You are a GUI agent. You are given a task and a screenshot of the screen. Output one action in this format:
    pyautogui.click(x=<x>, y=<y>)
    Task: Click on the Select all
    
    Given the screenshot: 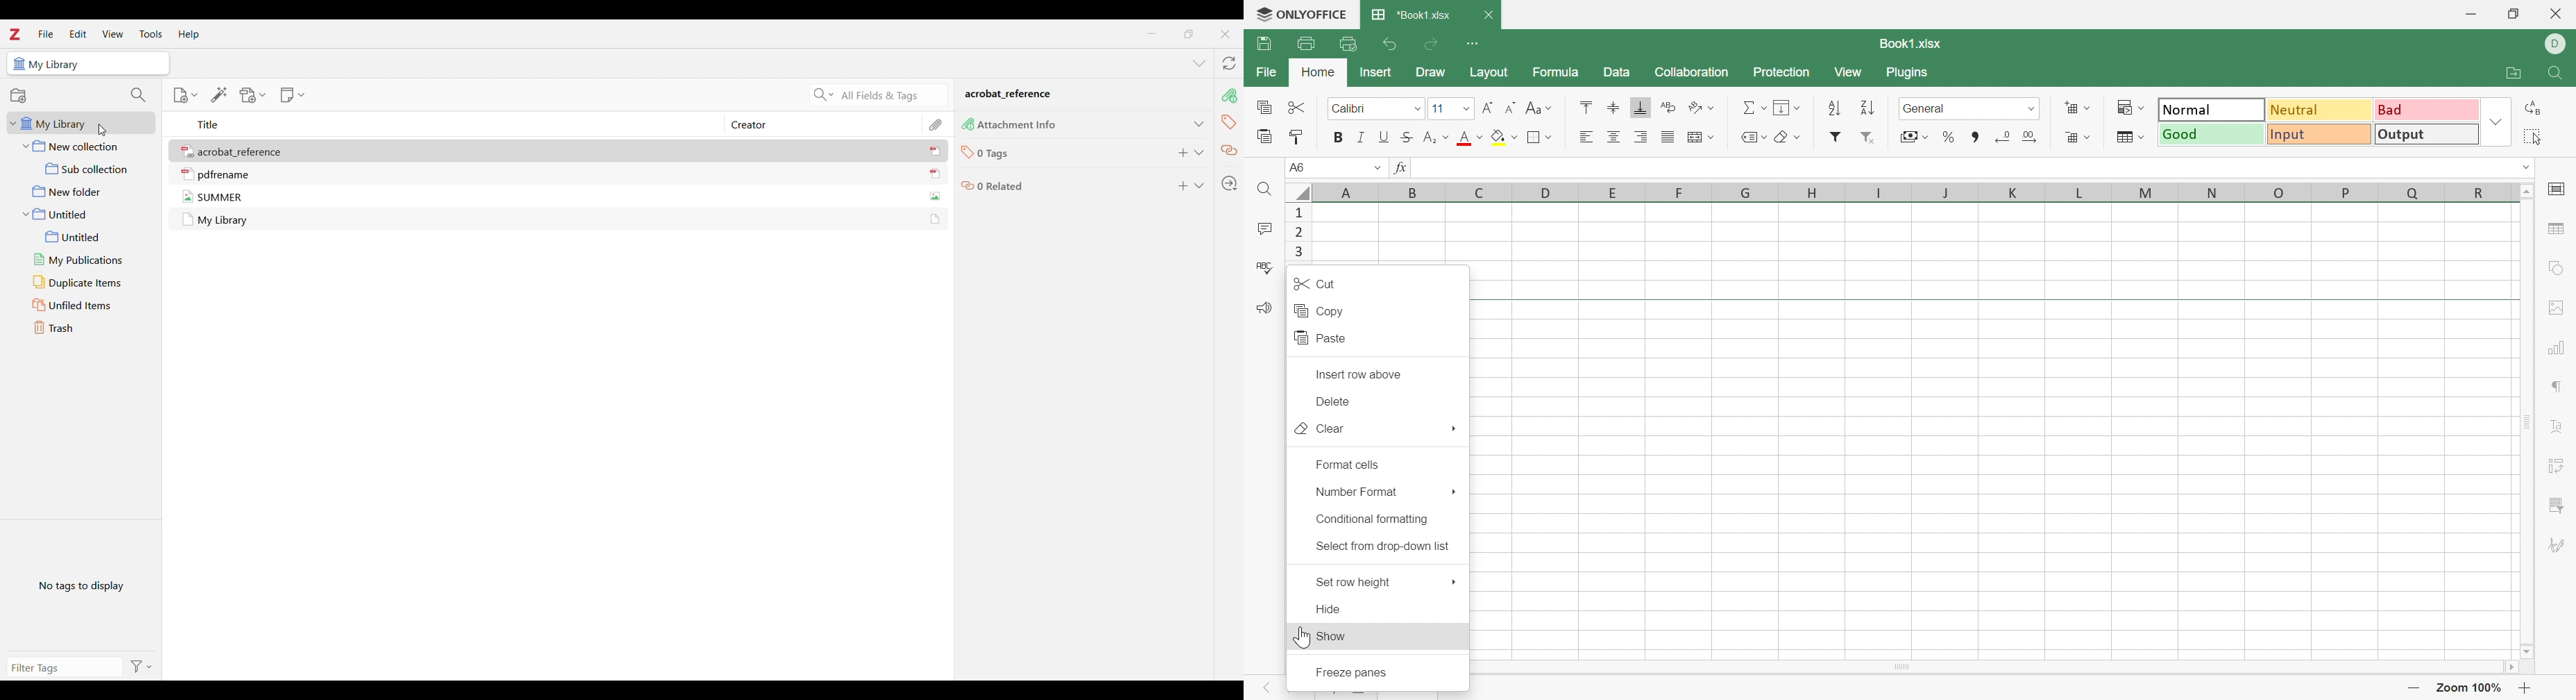 What is the action you would take?
    pyautogui.click(x=2535, y=137)
    